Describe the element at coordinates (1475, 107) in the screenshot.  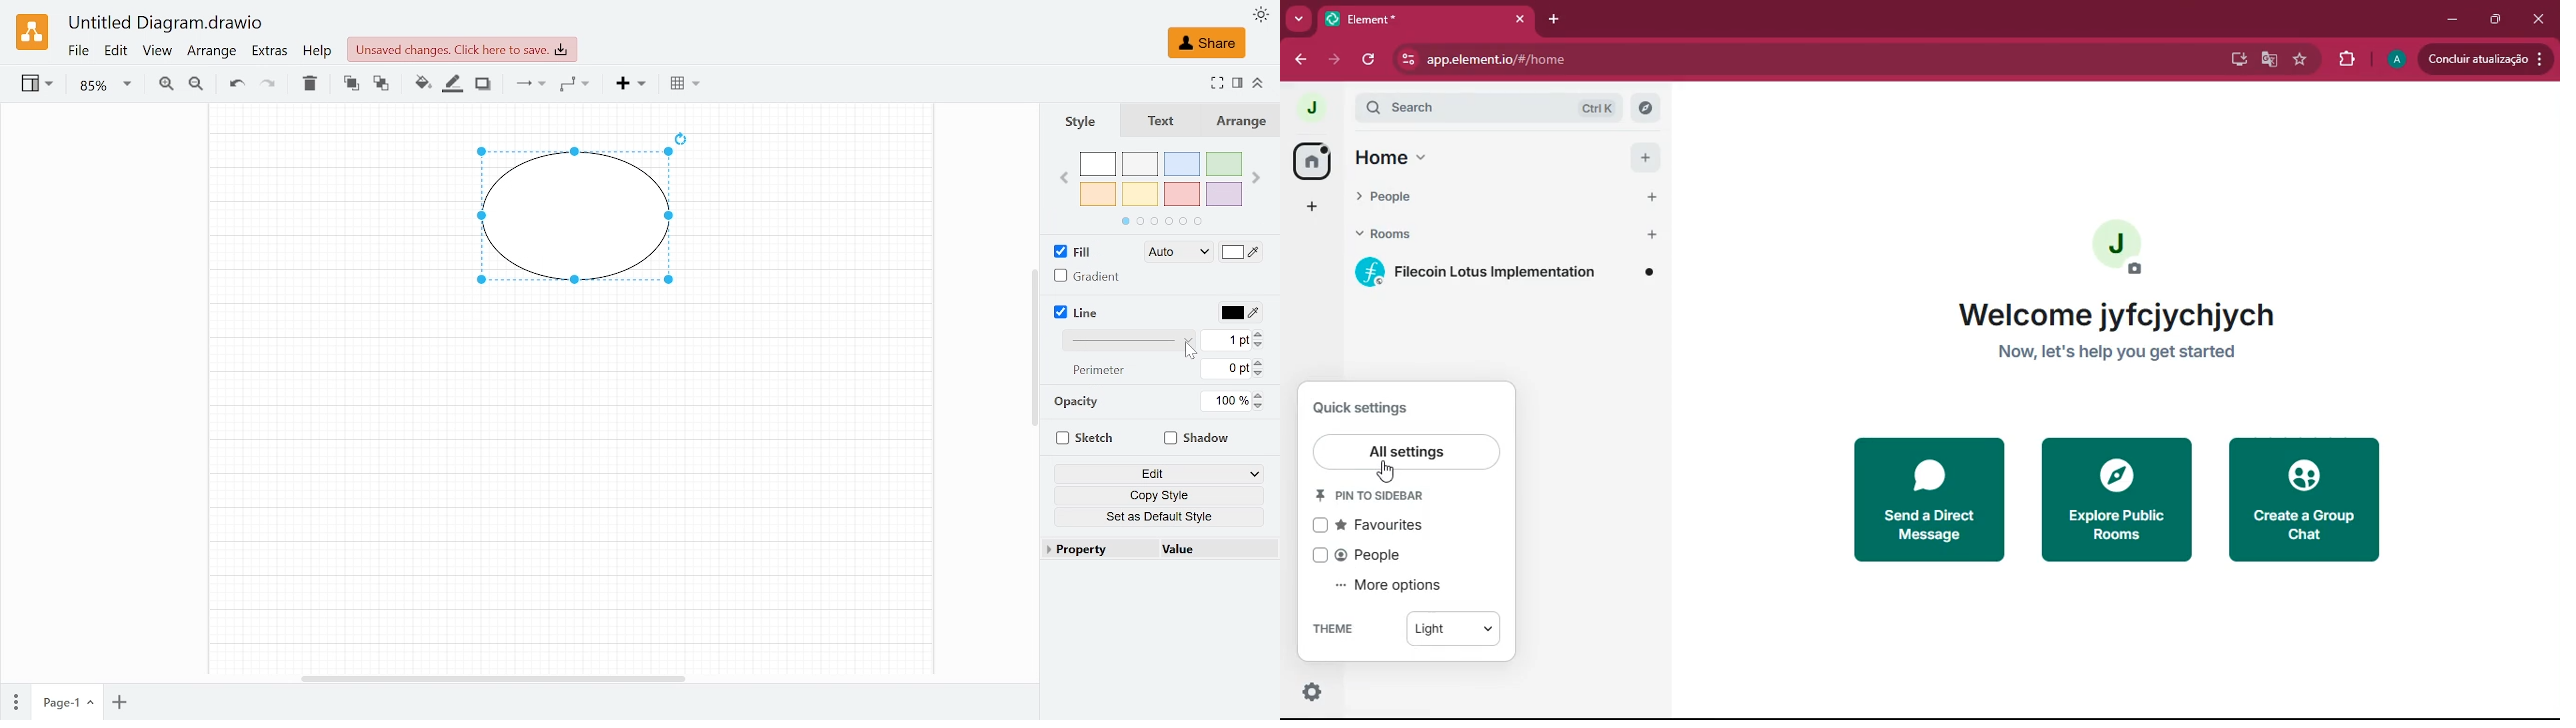
I see `search ctrl + k` at that location.